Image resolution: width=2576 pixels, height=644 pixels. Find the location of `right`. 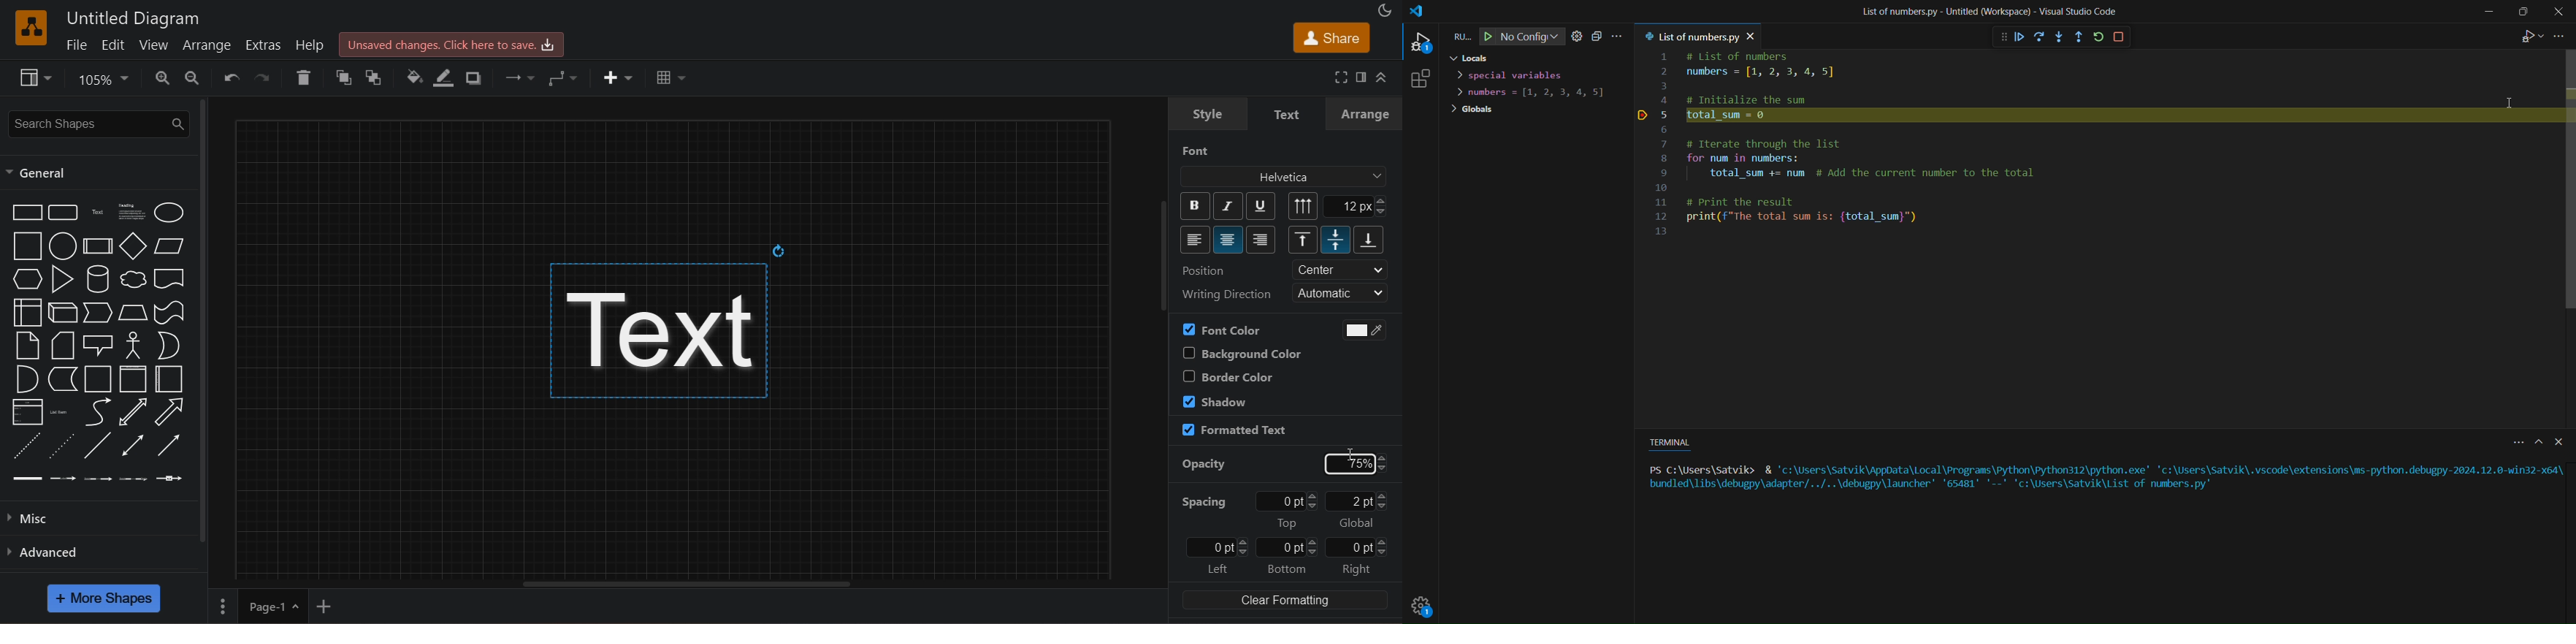

right is located at coordinates (1261, 240).